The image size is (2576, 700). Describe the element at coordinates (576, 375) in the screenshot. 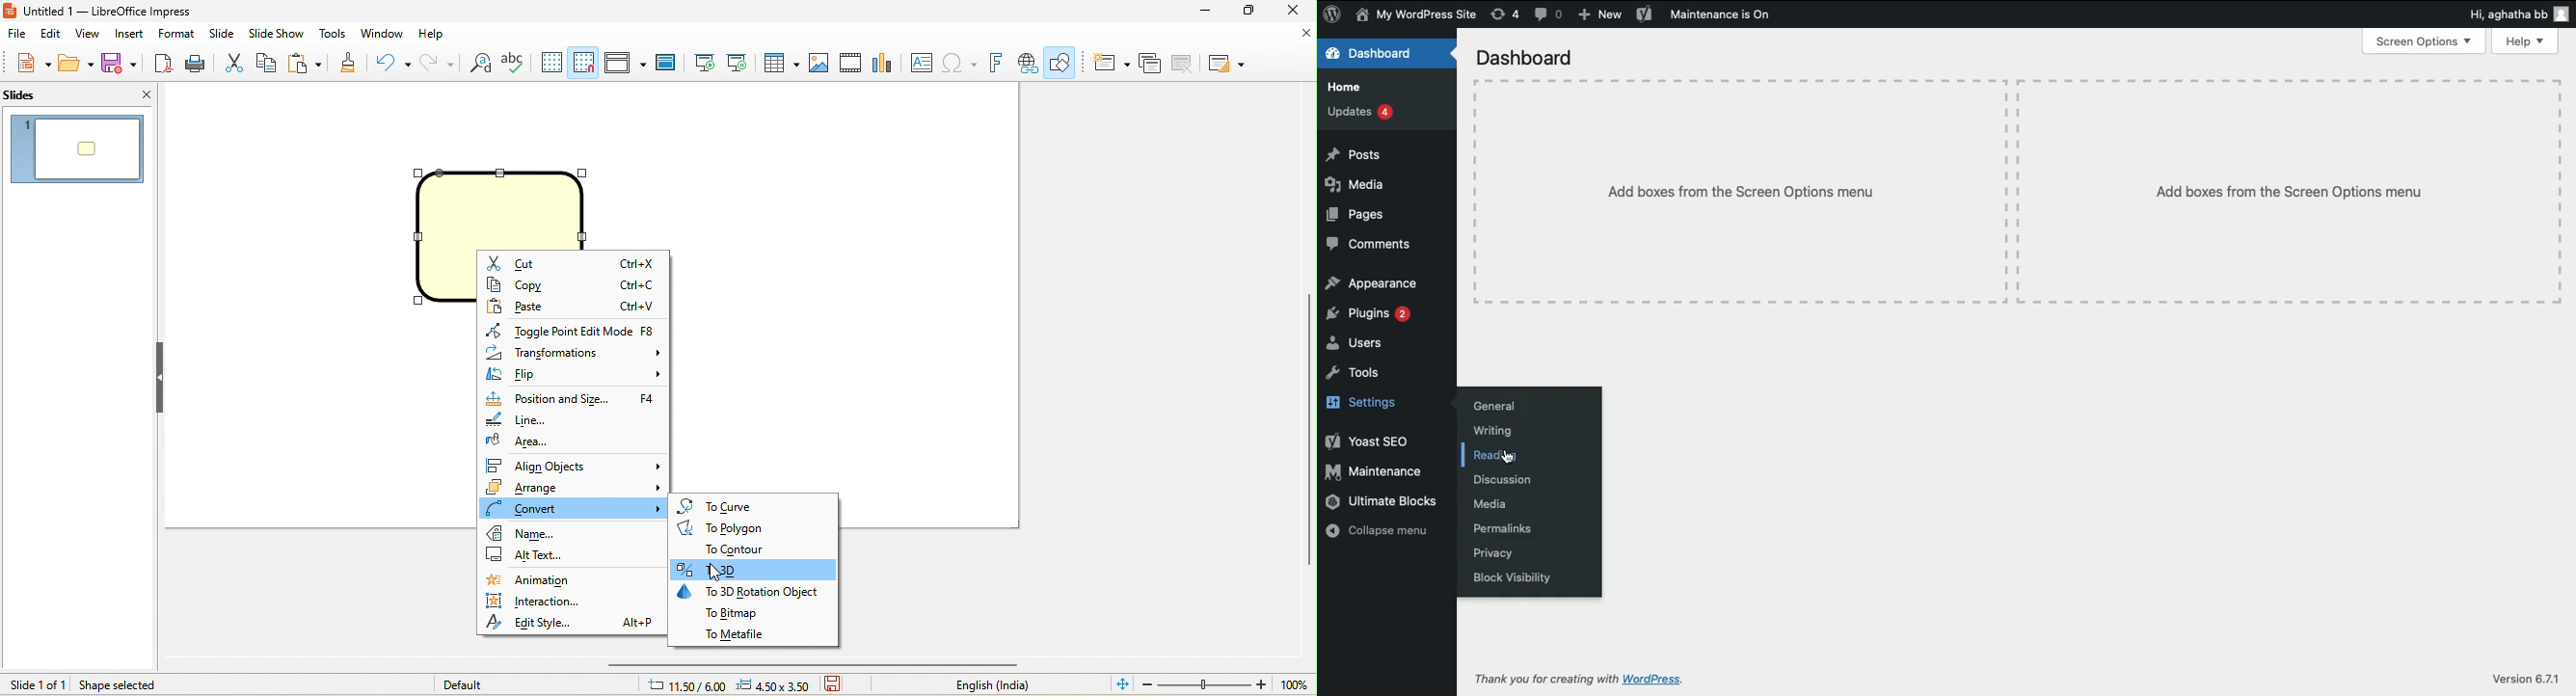

I see `flip` at that location.